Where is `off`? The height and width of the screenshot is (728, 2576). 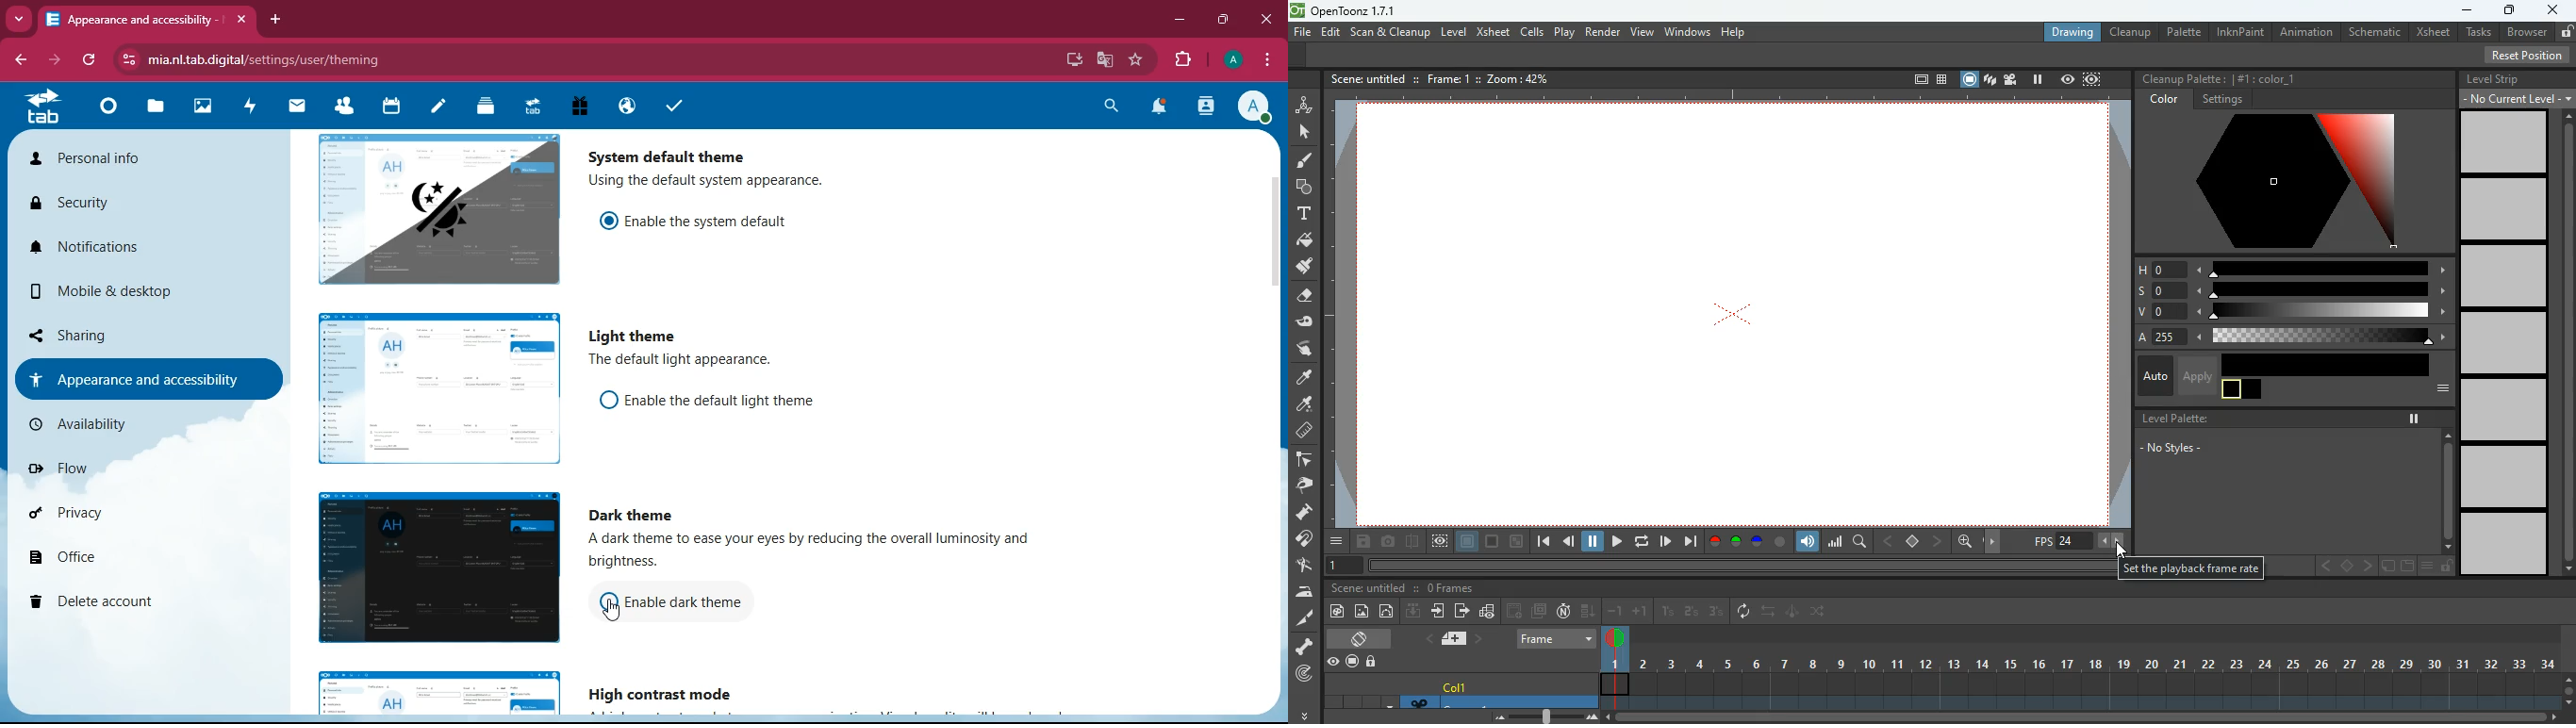
off is located at coordinates (608, 601).